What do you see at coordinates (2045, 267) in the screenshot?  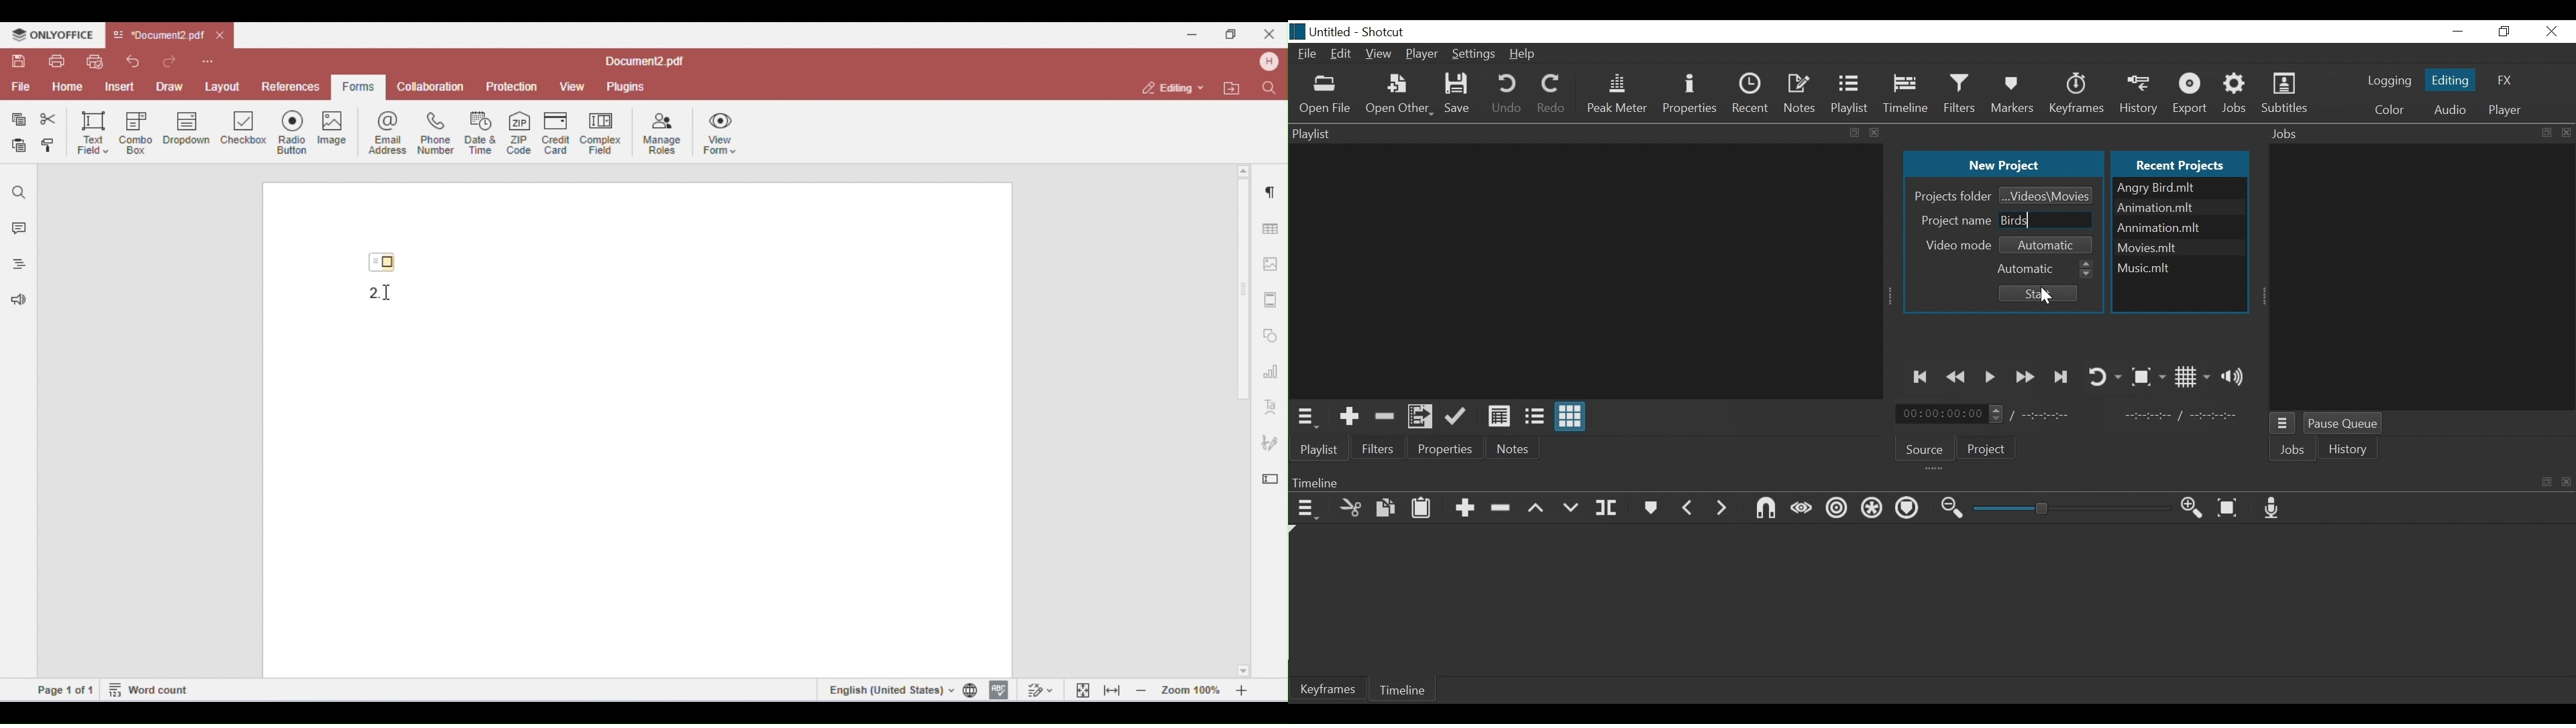 I see `Automatic` at bounding box center [2045, 267].